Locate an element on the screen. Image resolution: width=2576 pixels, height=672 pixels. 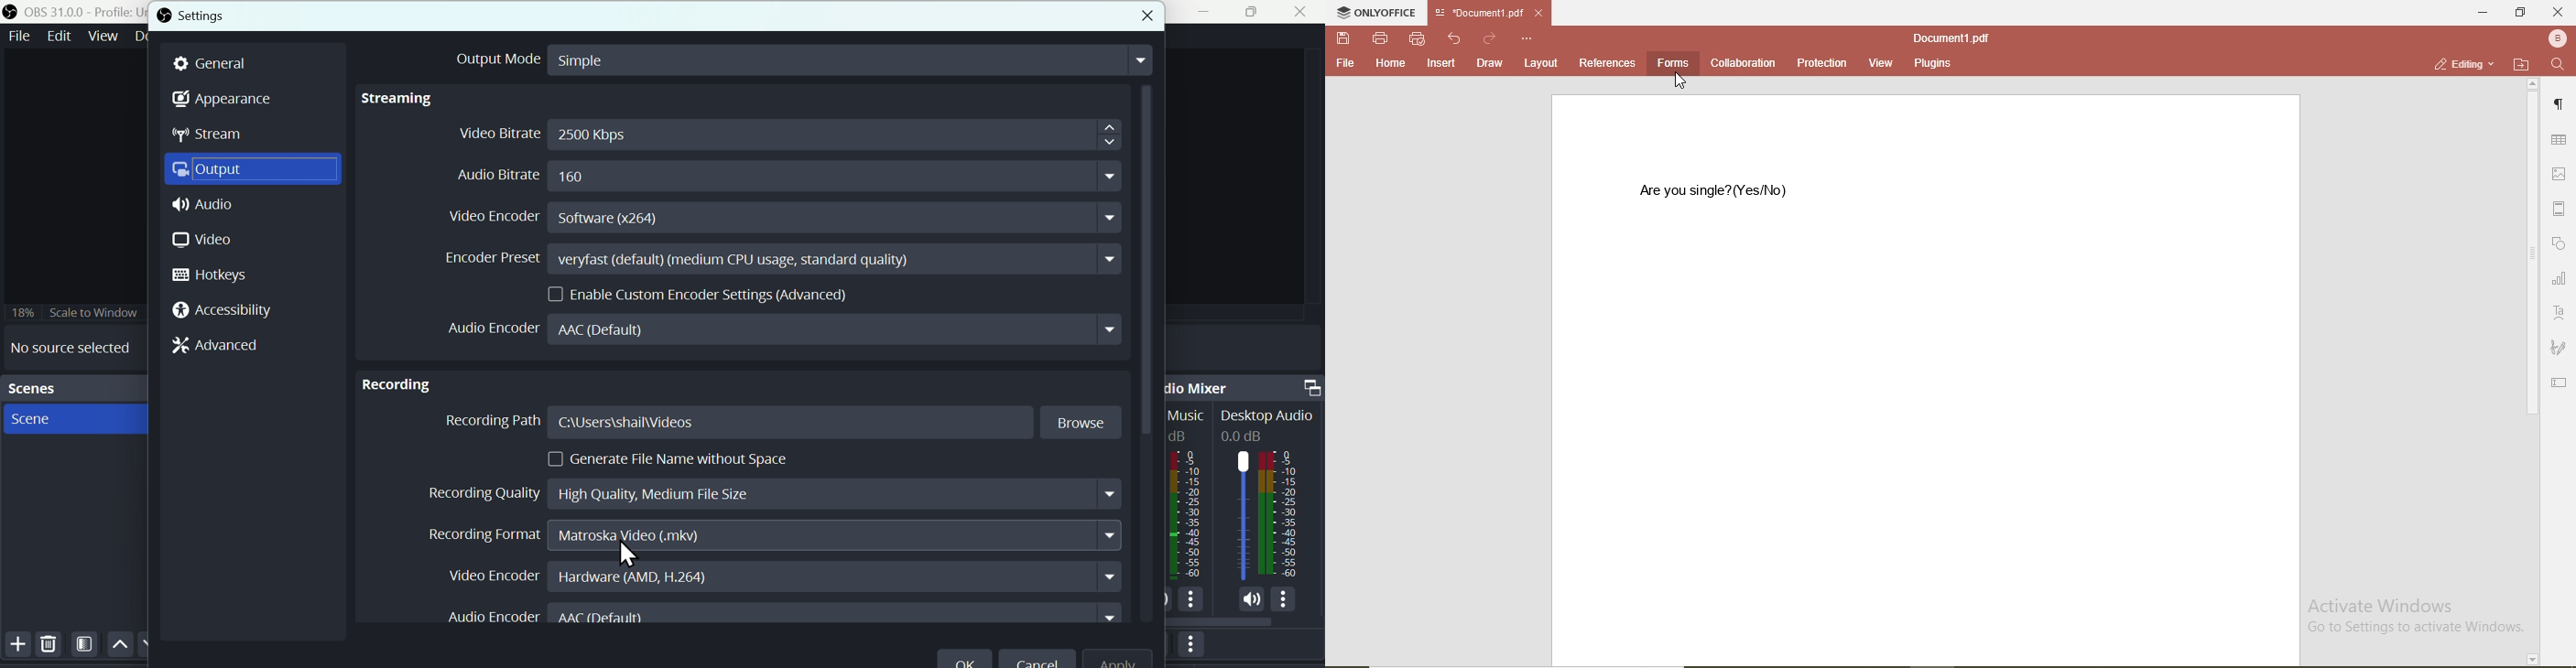
save is located at coordinates (1343, 38).